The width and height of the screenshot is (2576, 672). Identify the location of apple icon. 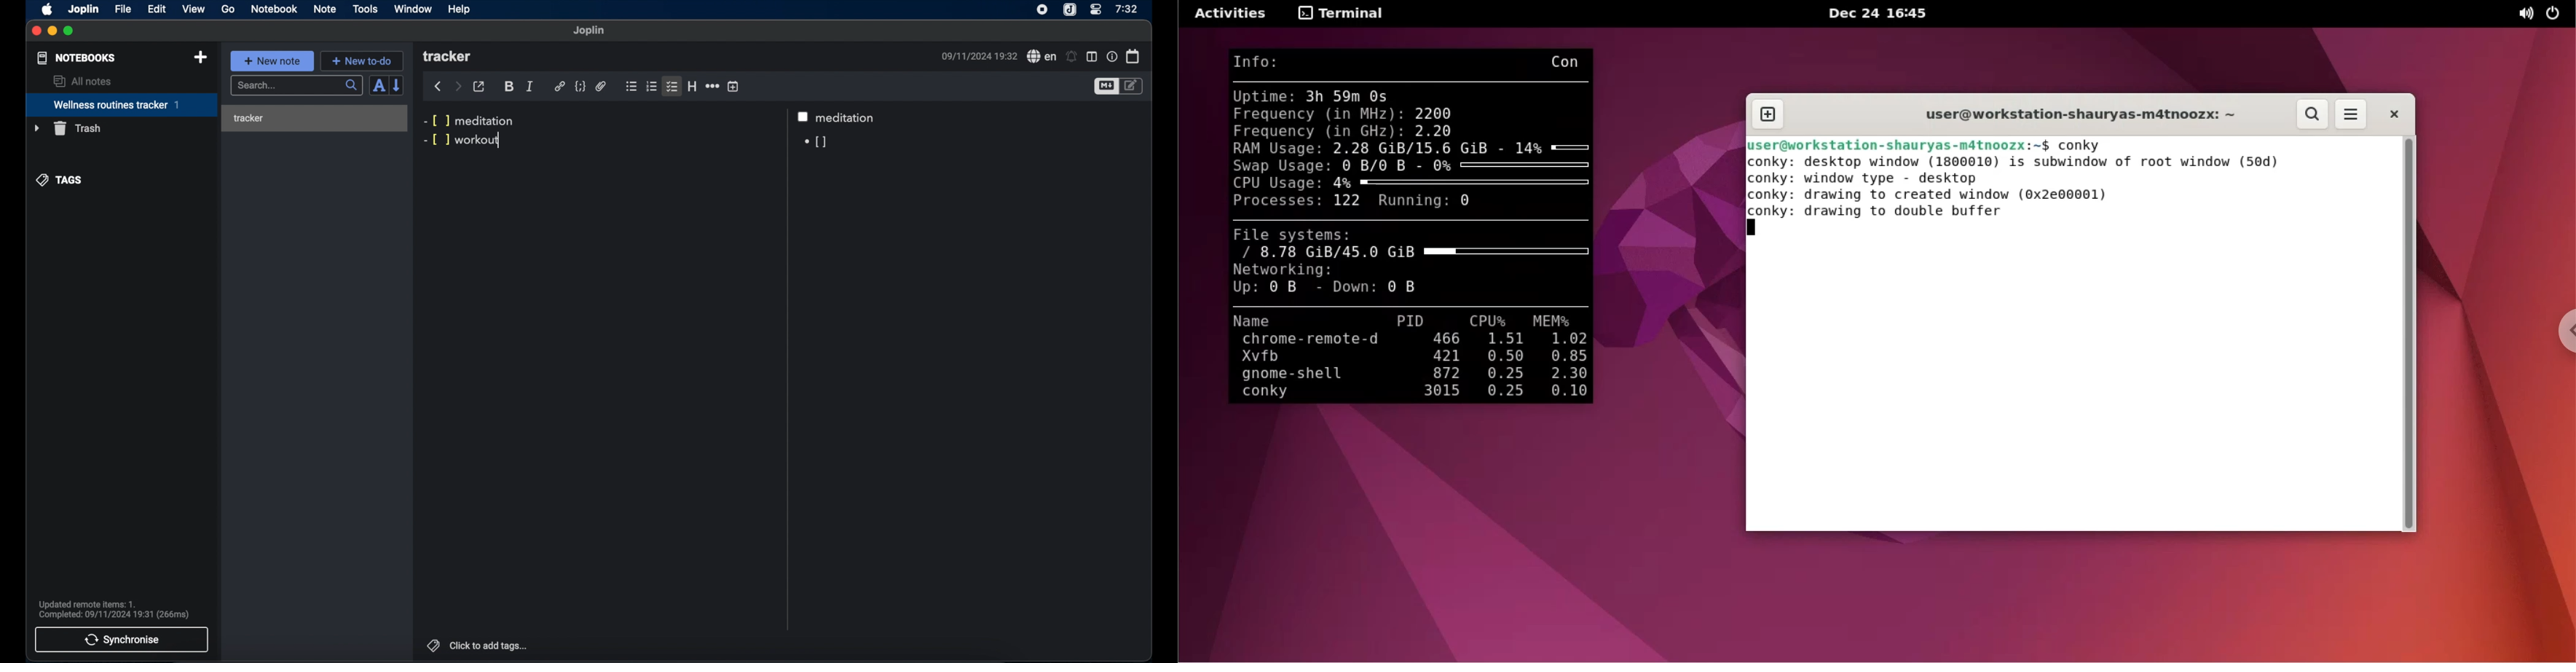
(48, 10).